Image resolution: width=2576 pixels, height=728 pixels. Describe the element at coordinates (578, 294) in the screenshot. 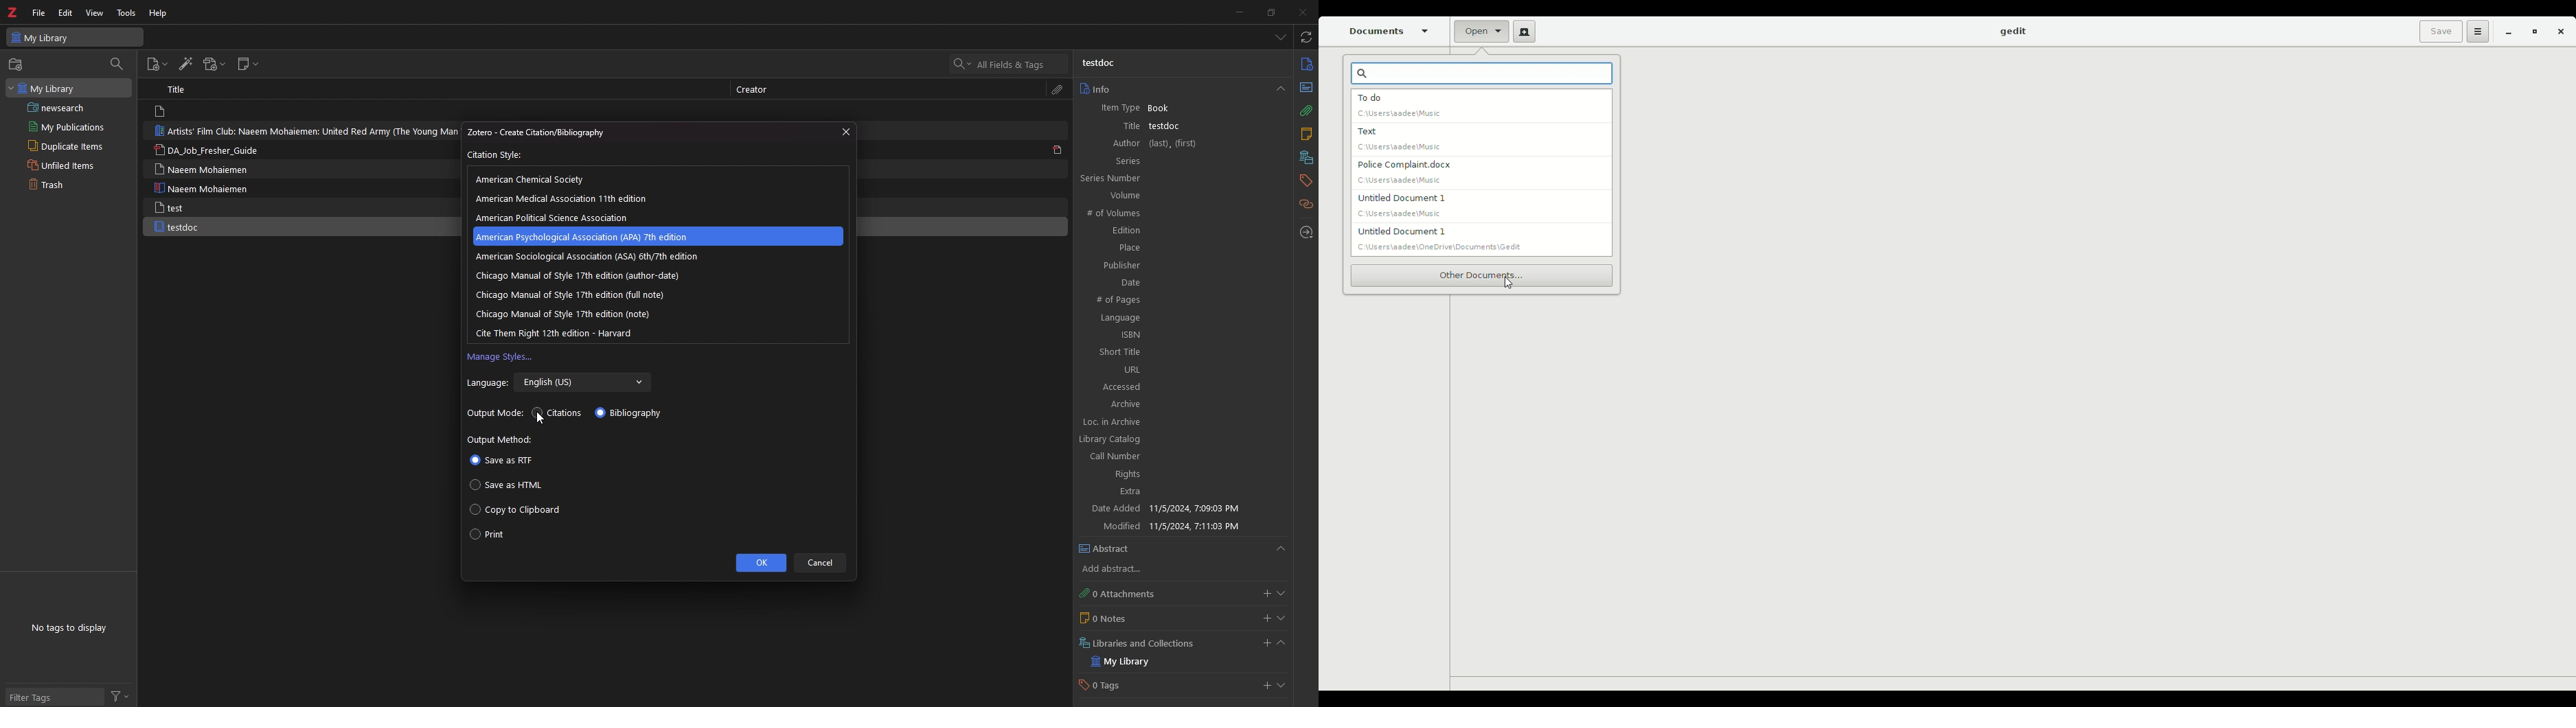

I see `chicago manual of style full note` at that location.